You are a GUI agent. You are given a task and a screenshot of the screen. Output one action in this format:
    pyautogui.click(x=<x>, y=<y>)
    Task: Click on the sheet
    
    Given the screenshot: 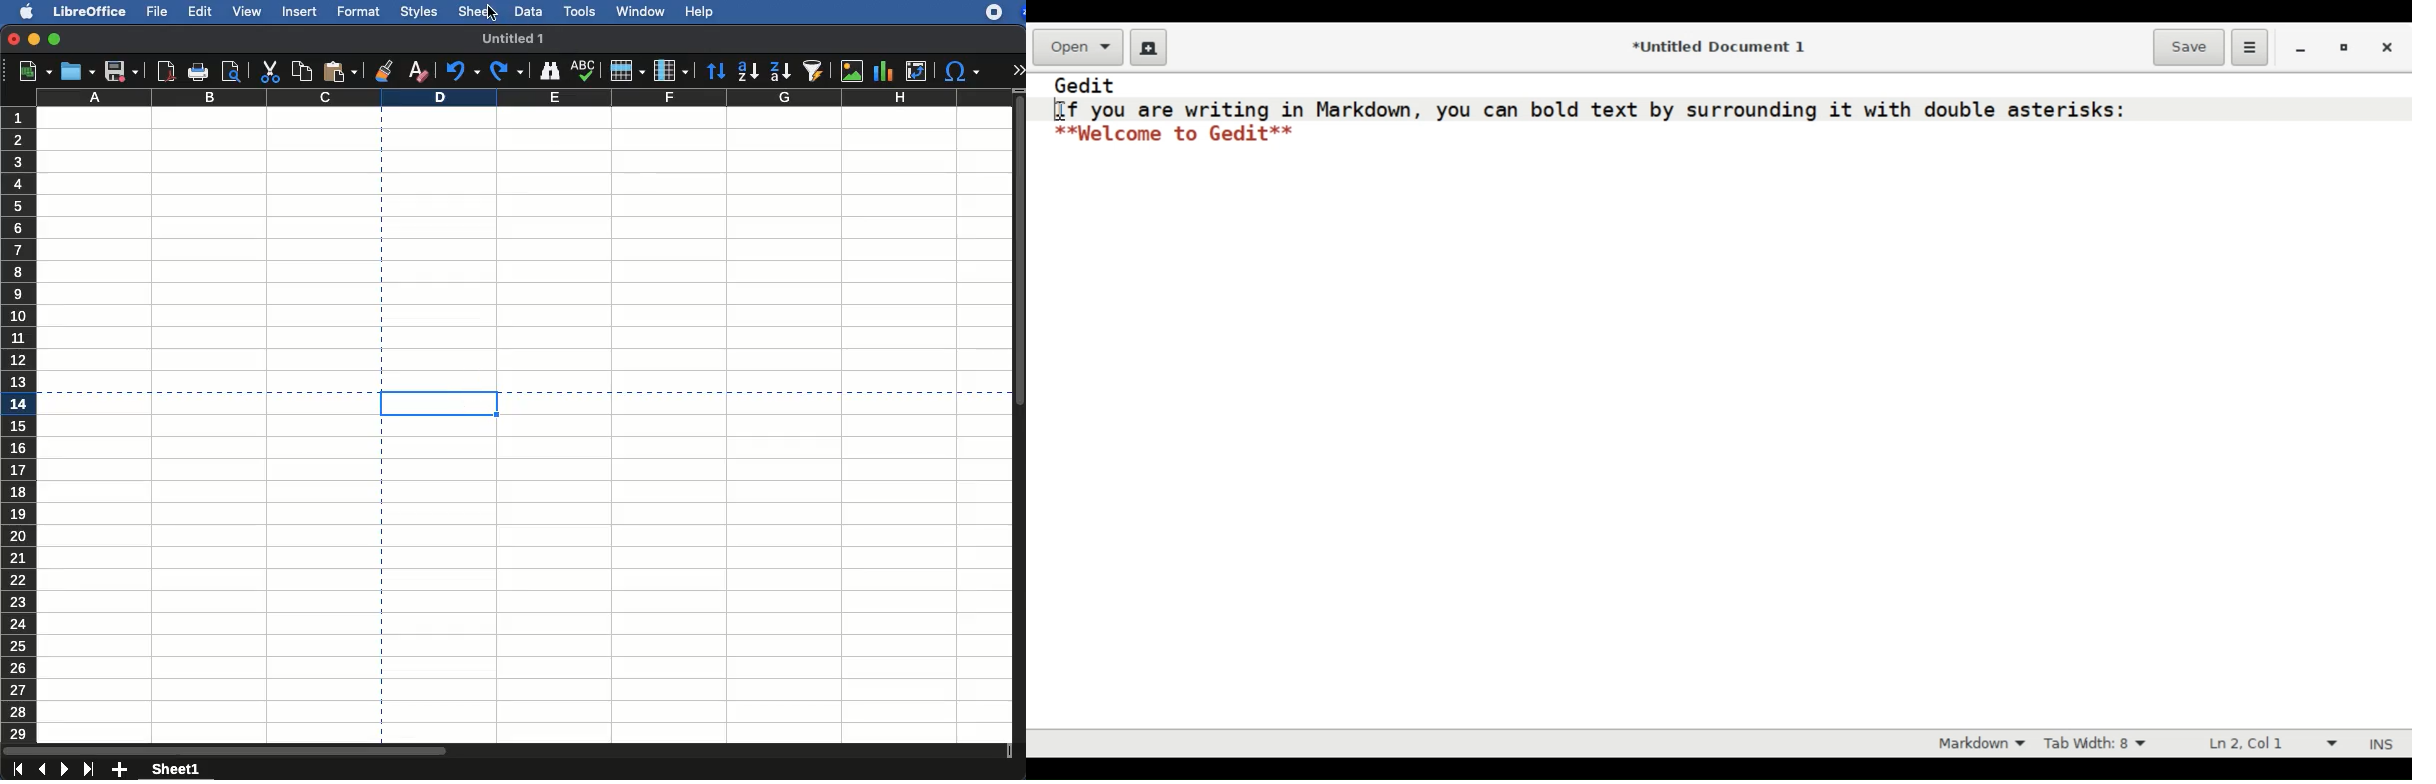 What is the action you would take?
    pyautogui.click(x=477, y=12)
    